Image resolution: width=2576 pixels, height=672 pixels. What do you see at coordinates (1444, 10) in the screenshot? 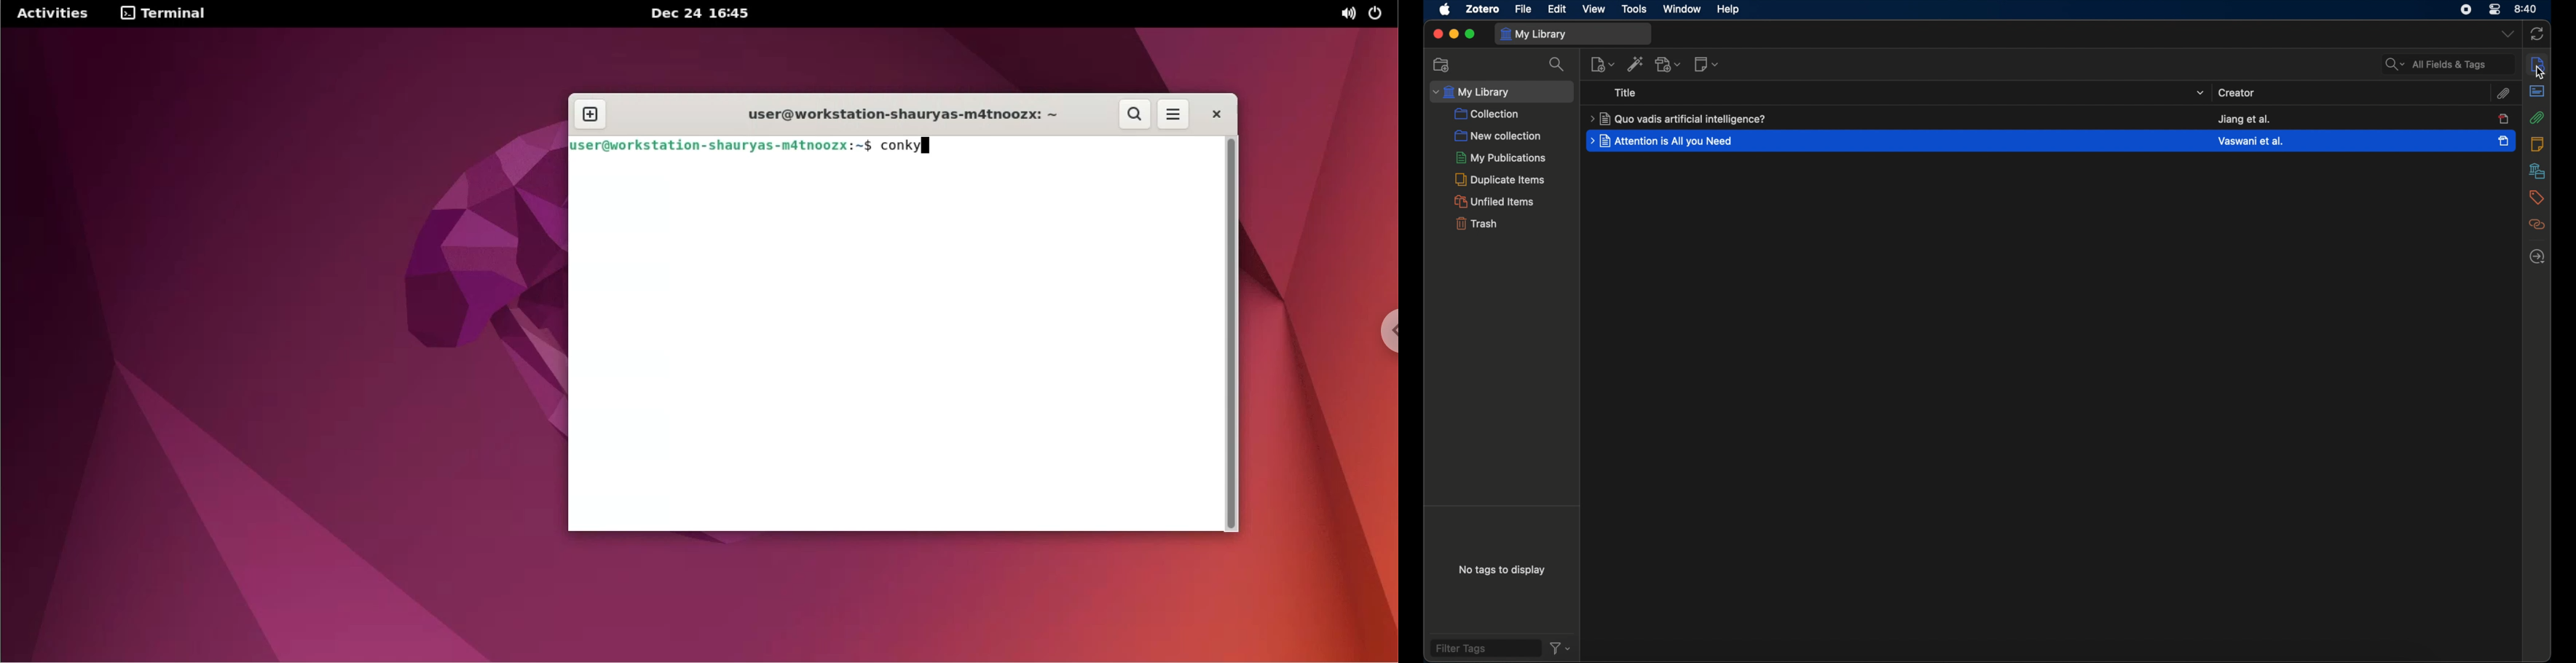
I see `apple icon` at bounding box center [1444, 10].